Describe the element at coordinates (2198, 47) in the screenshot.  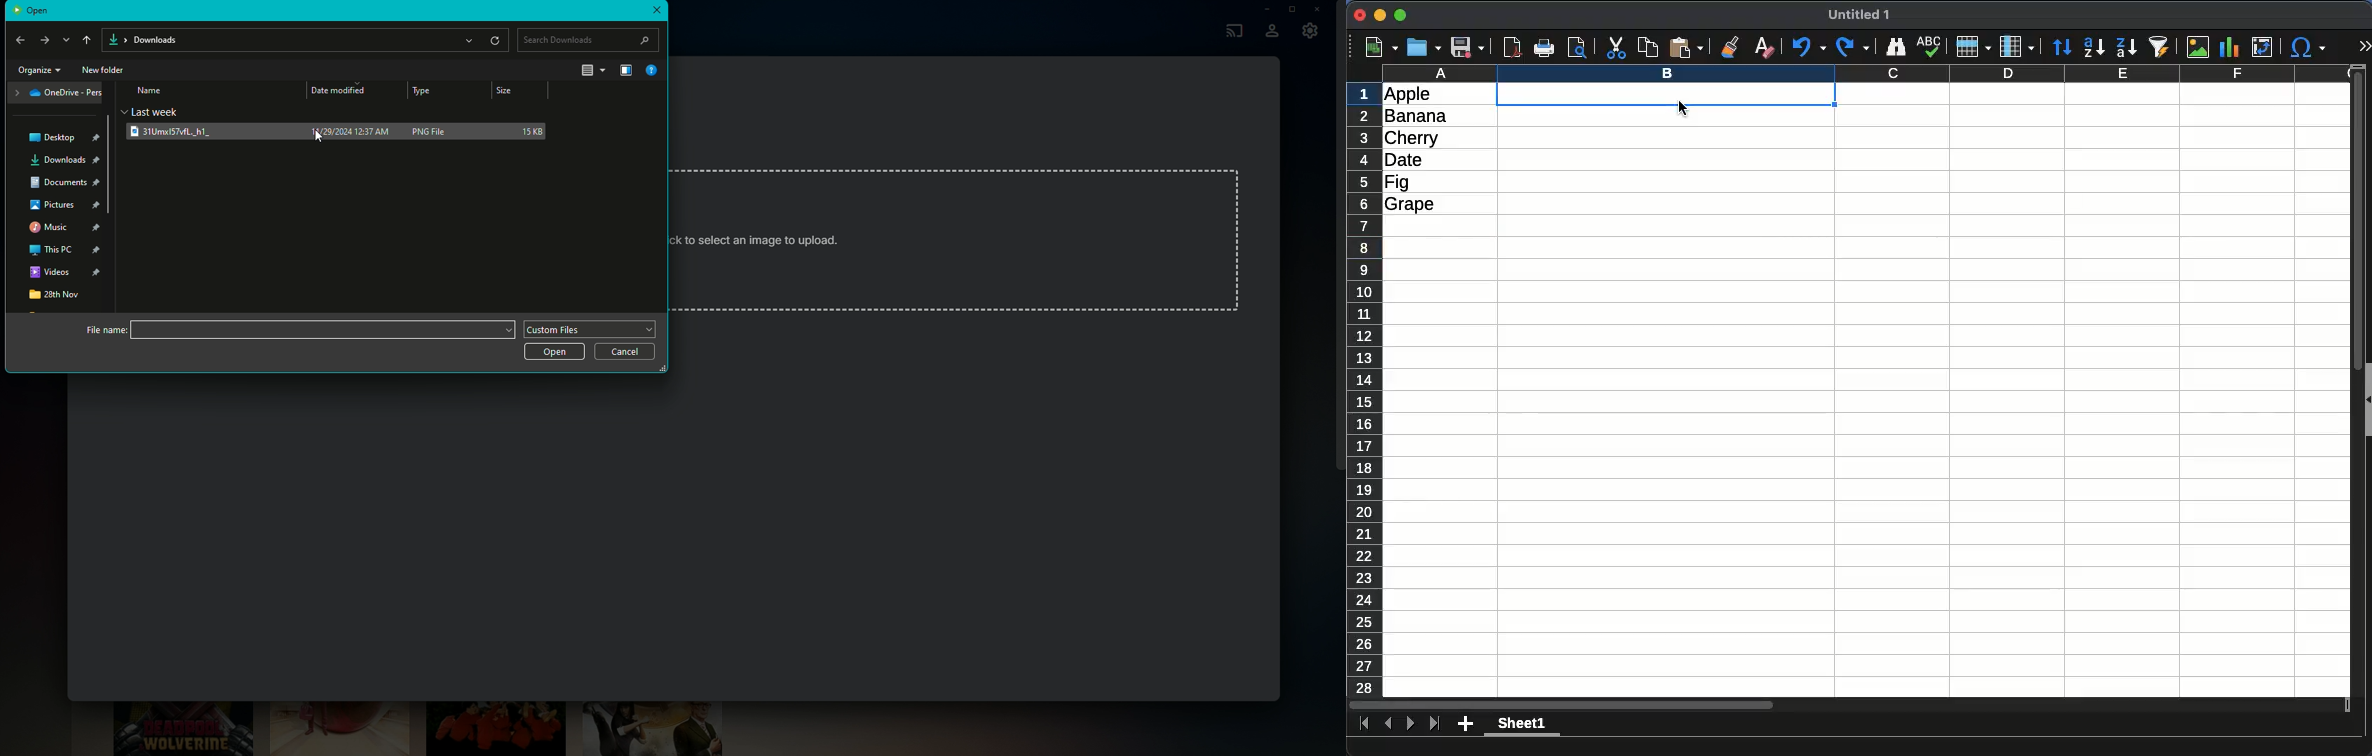
I see `image` at that location.